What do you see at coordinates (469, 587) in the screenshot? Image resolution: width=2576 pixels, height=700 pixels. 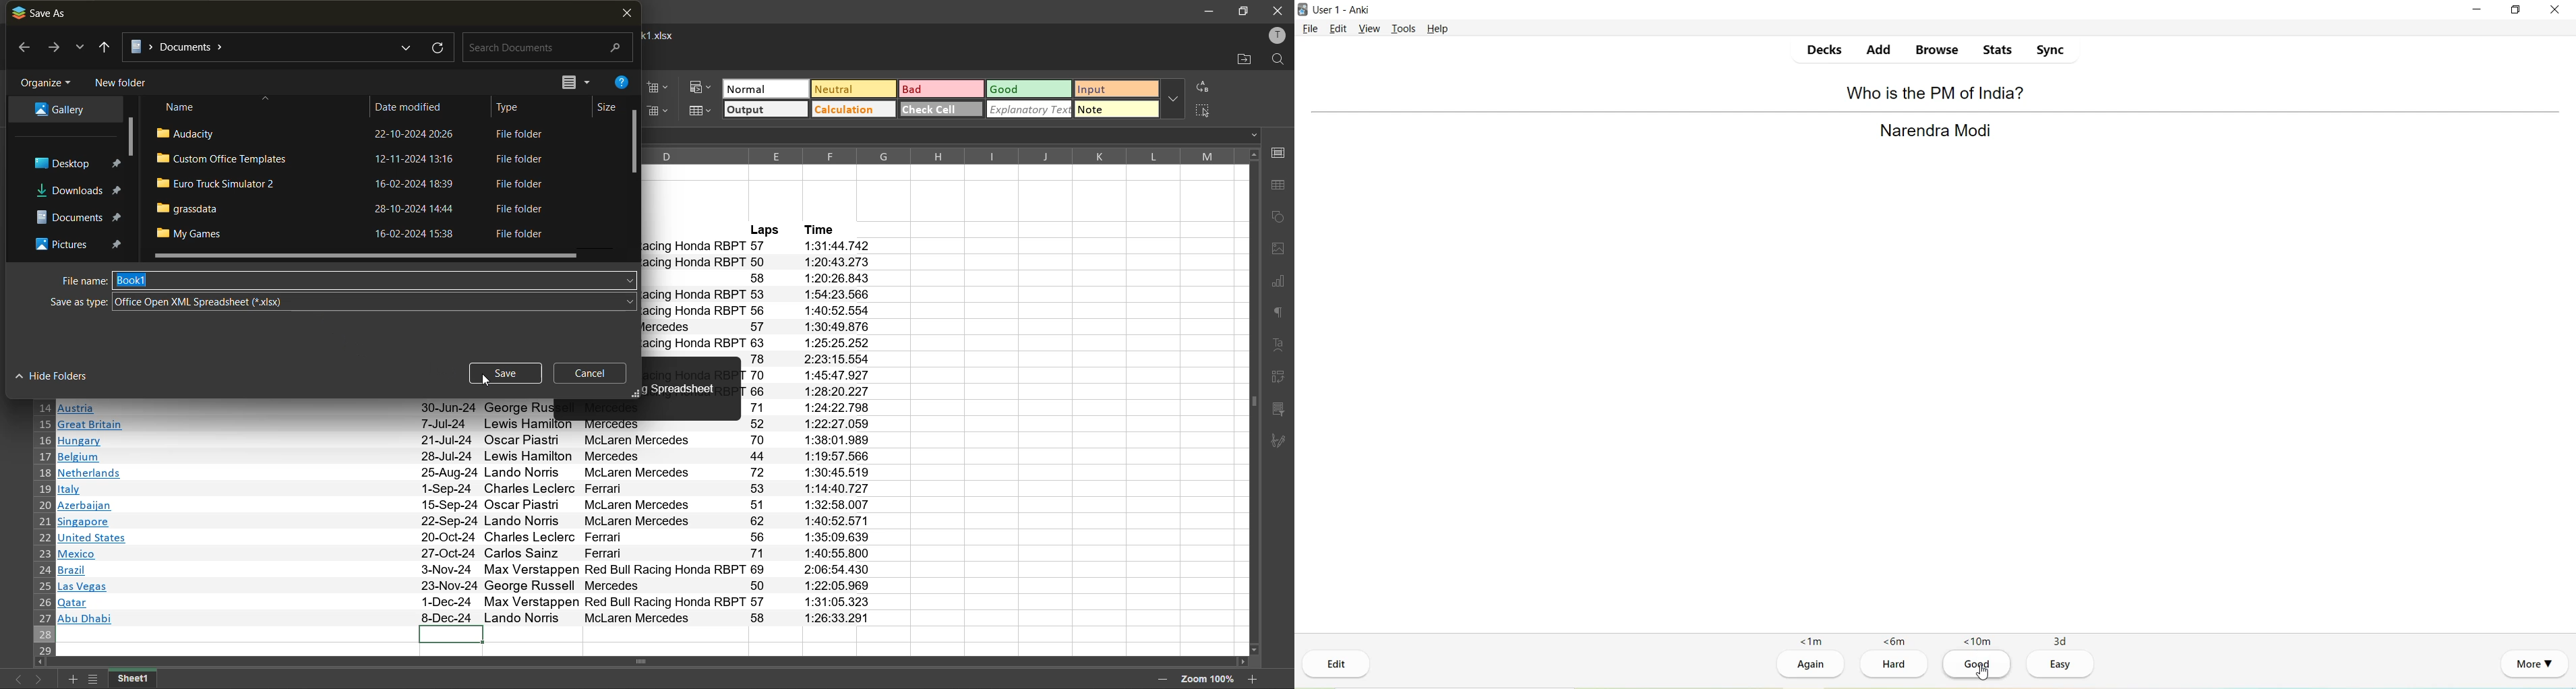 I see `Las Vegas 23-Nov-24 George Russell Mercedes 50 1:22:05.969` at bounding box center [469, 587].